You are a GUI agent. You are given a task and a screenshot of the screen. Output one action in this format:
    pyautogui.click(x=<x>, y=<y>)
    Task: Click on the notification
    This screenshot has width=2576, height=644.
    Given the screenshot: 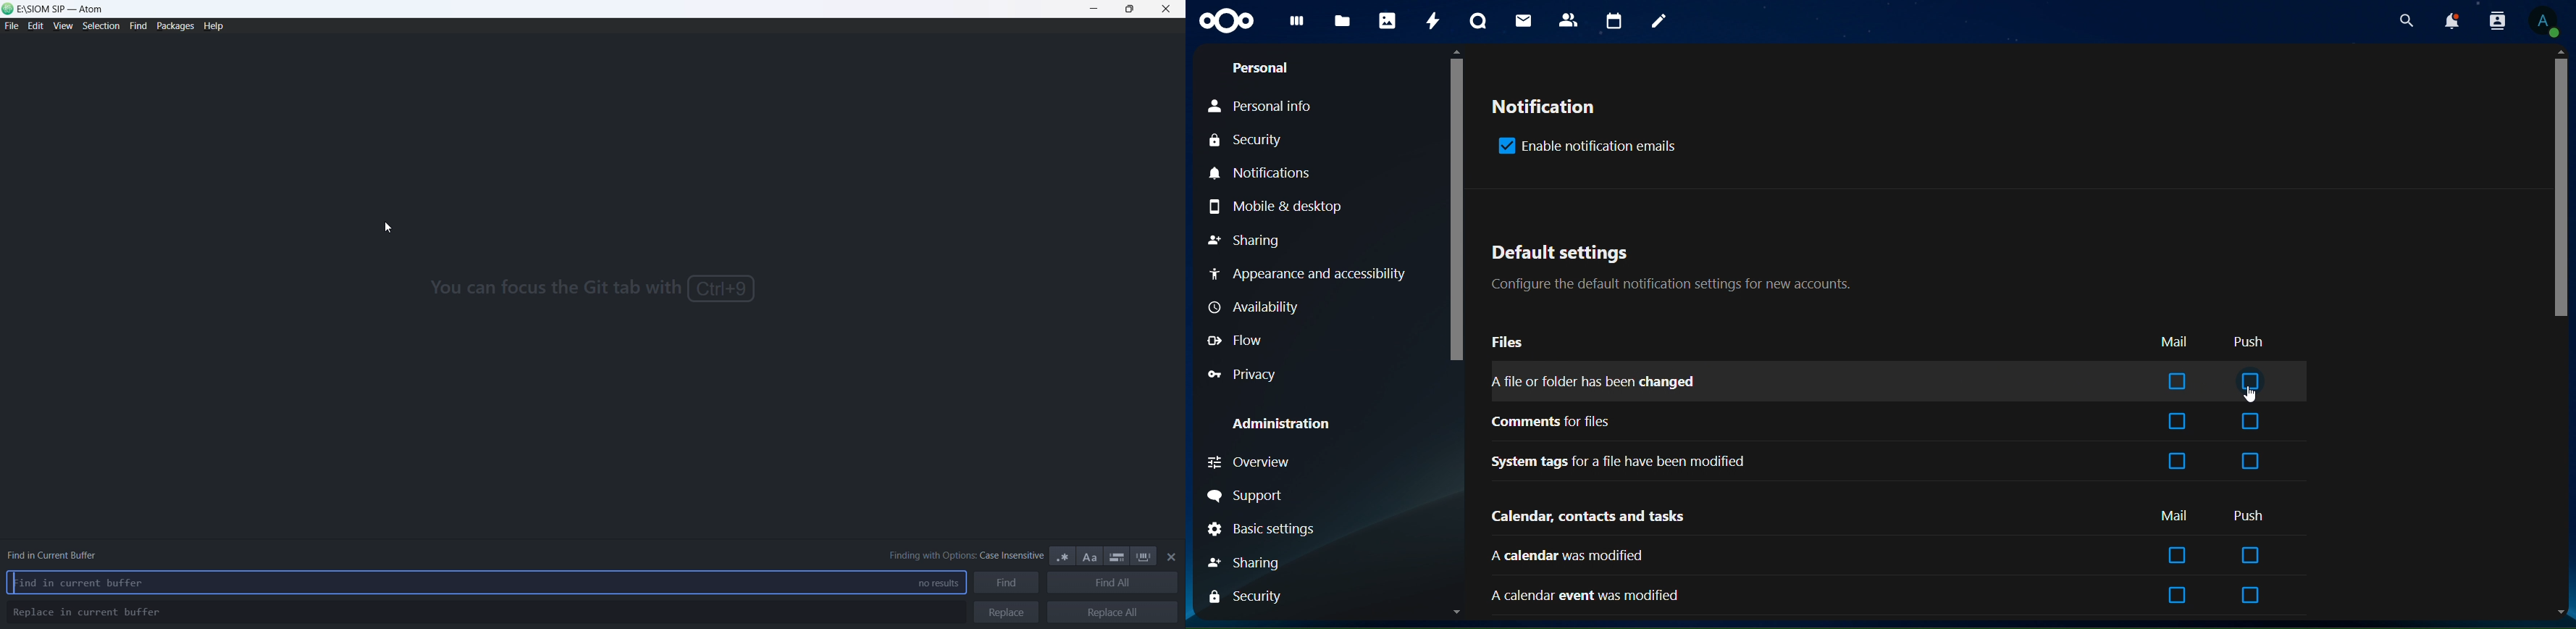 What is the action you would take?
    pyautogui.click(x=1549, y=111)
    